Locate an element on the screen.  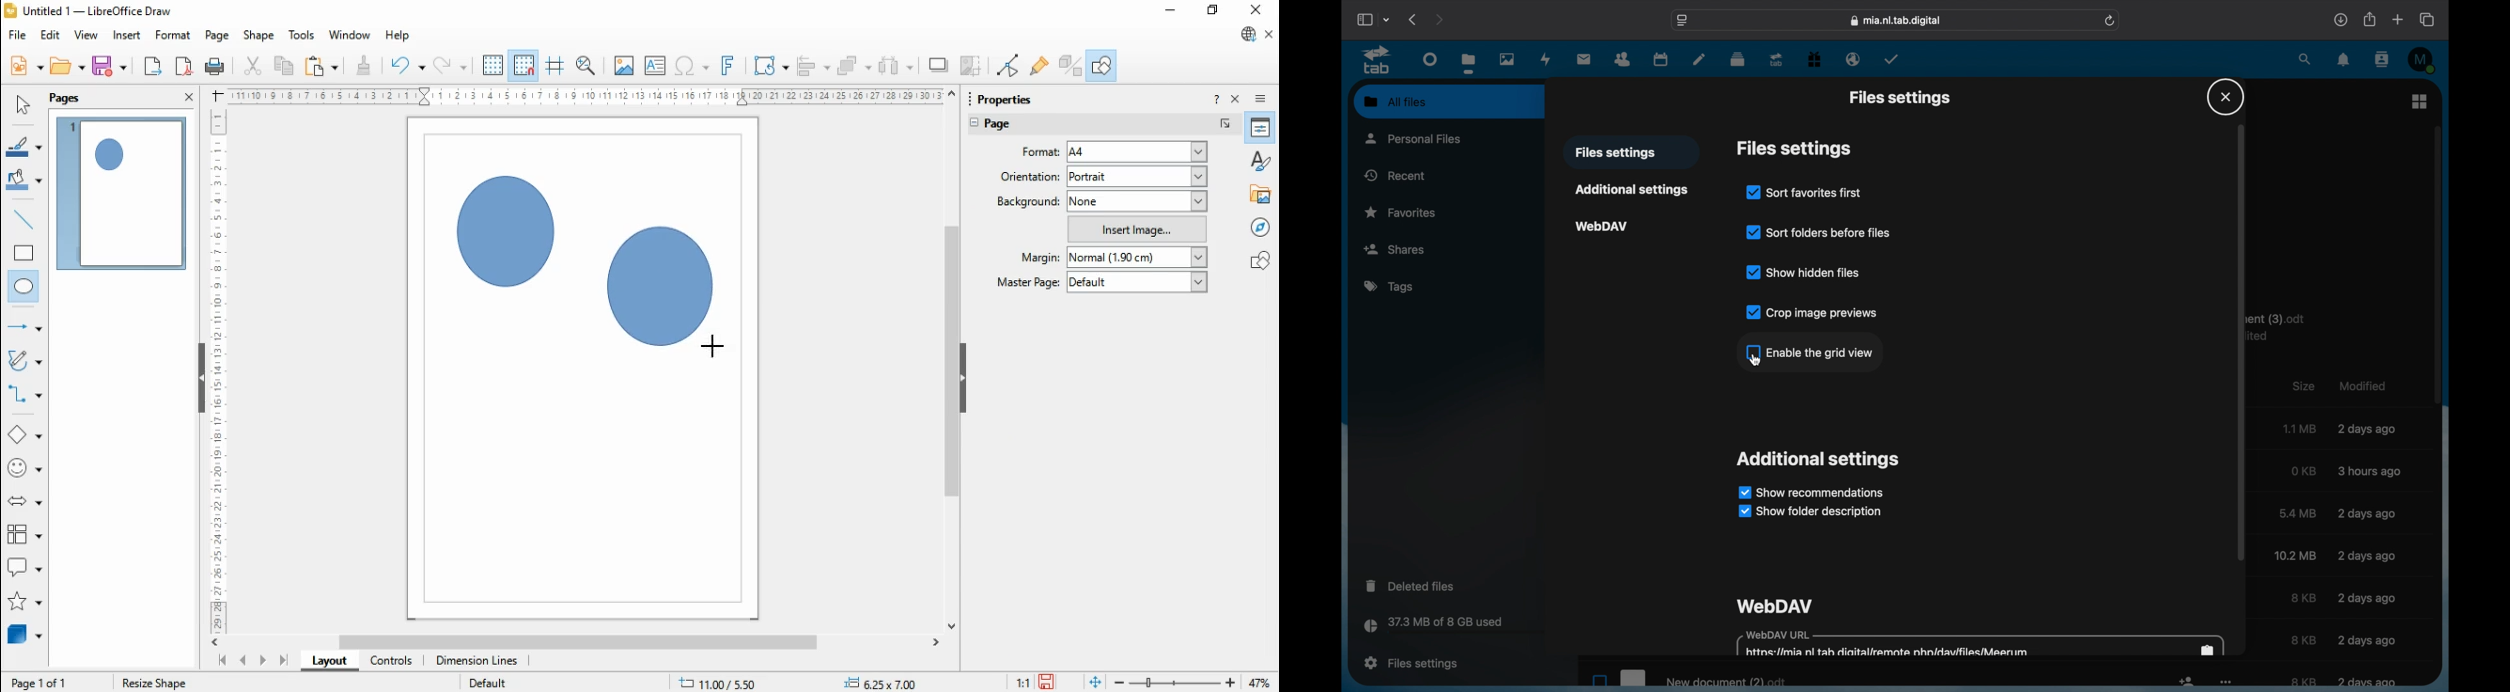
insert is located at coordinates (126, 36).